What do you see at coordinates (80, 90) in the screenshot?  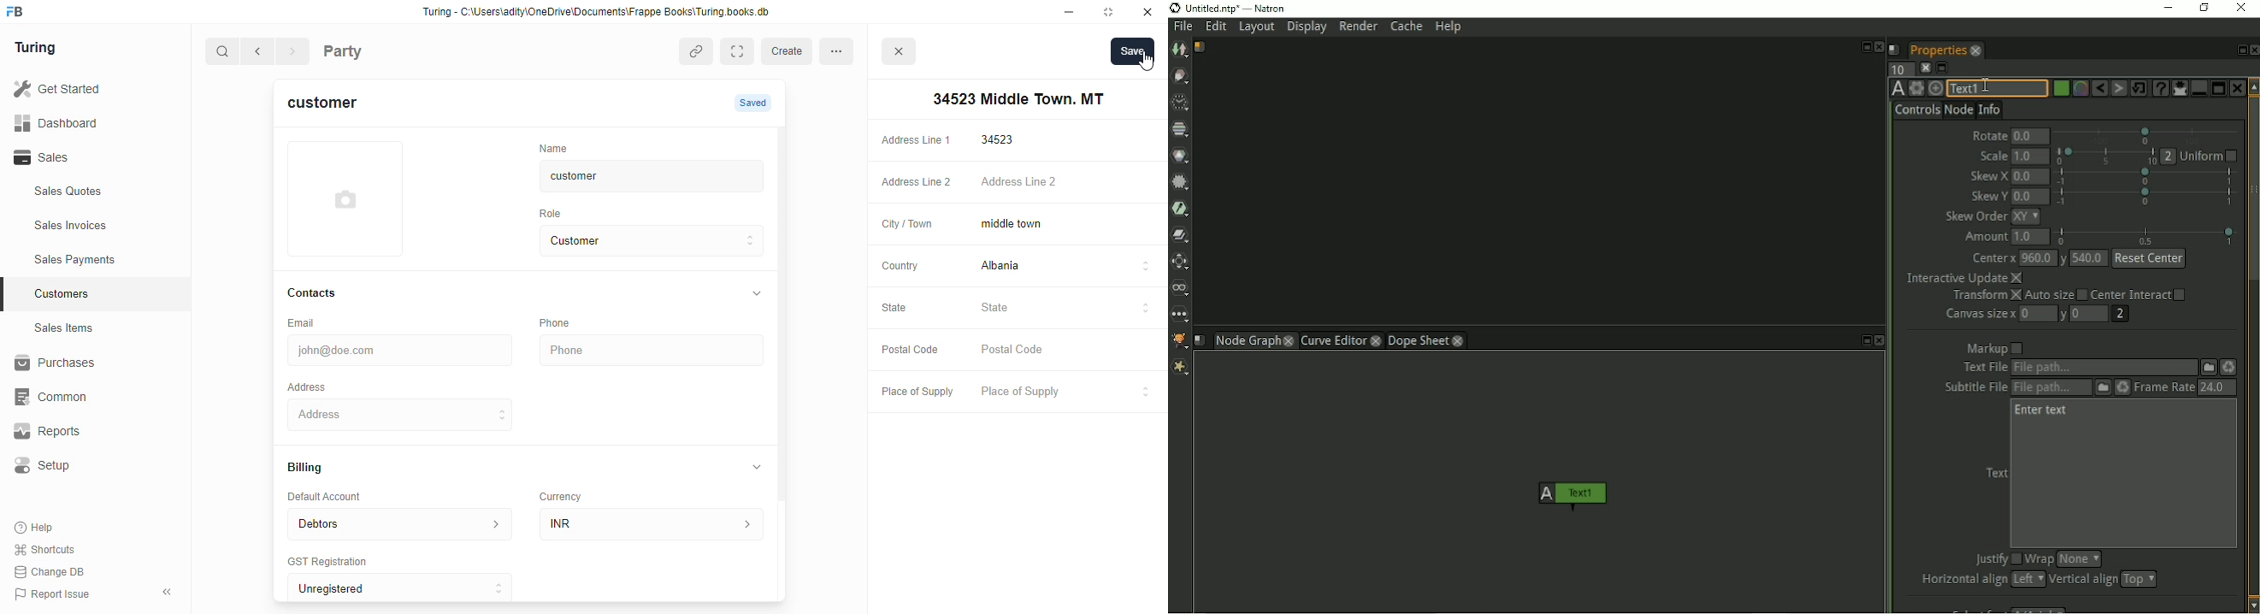 I see `Get Started` at bounding box center [80, 90].